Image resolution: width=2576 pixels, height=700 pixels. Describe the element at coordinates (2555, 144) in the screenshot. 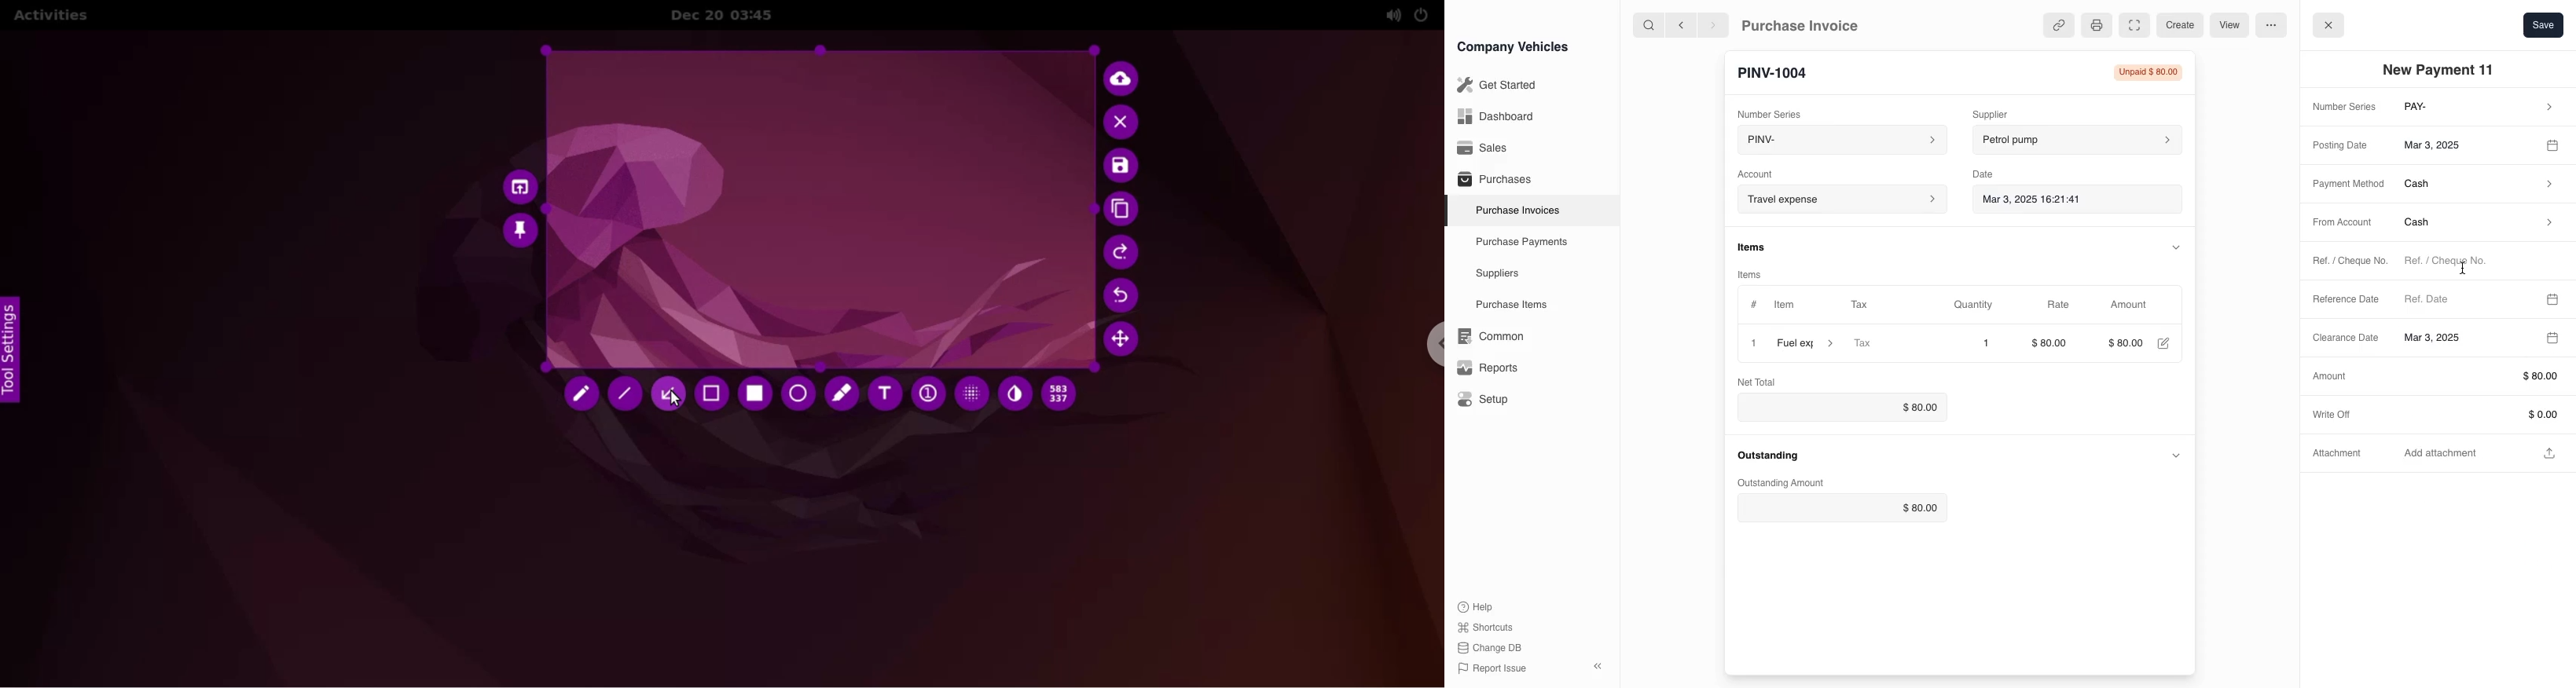

I see `calender` at that location.